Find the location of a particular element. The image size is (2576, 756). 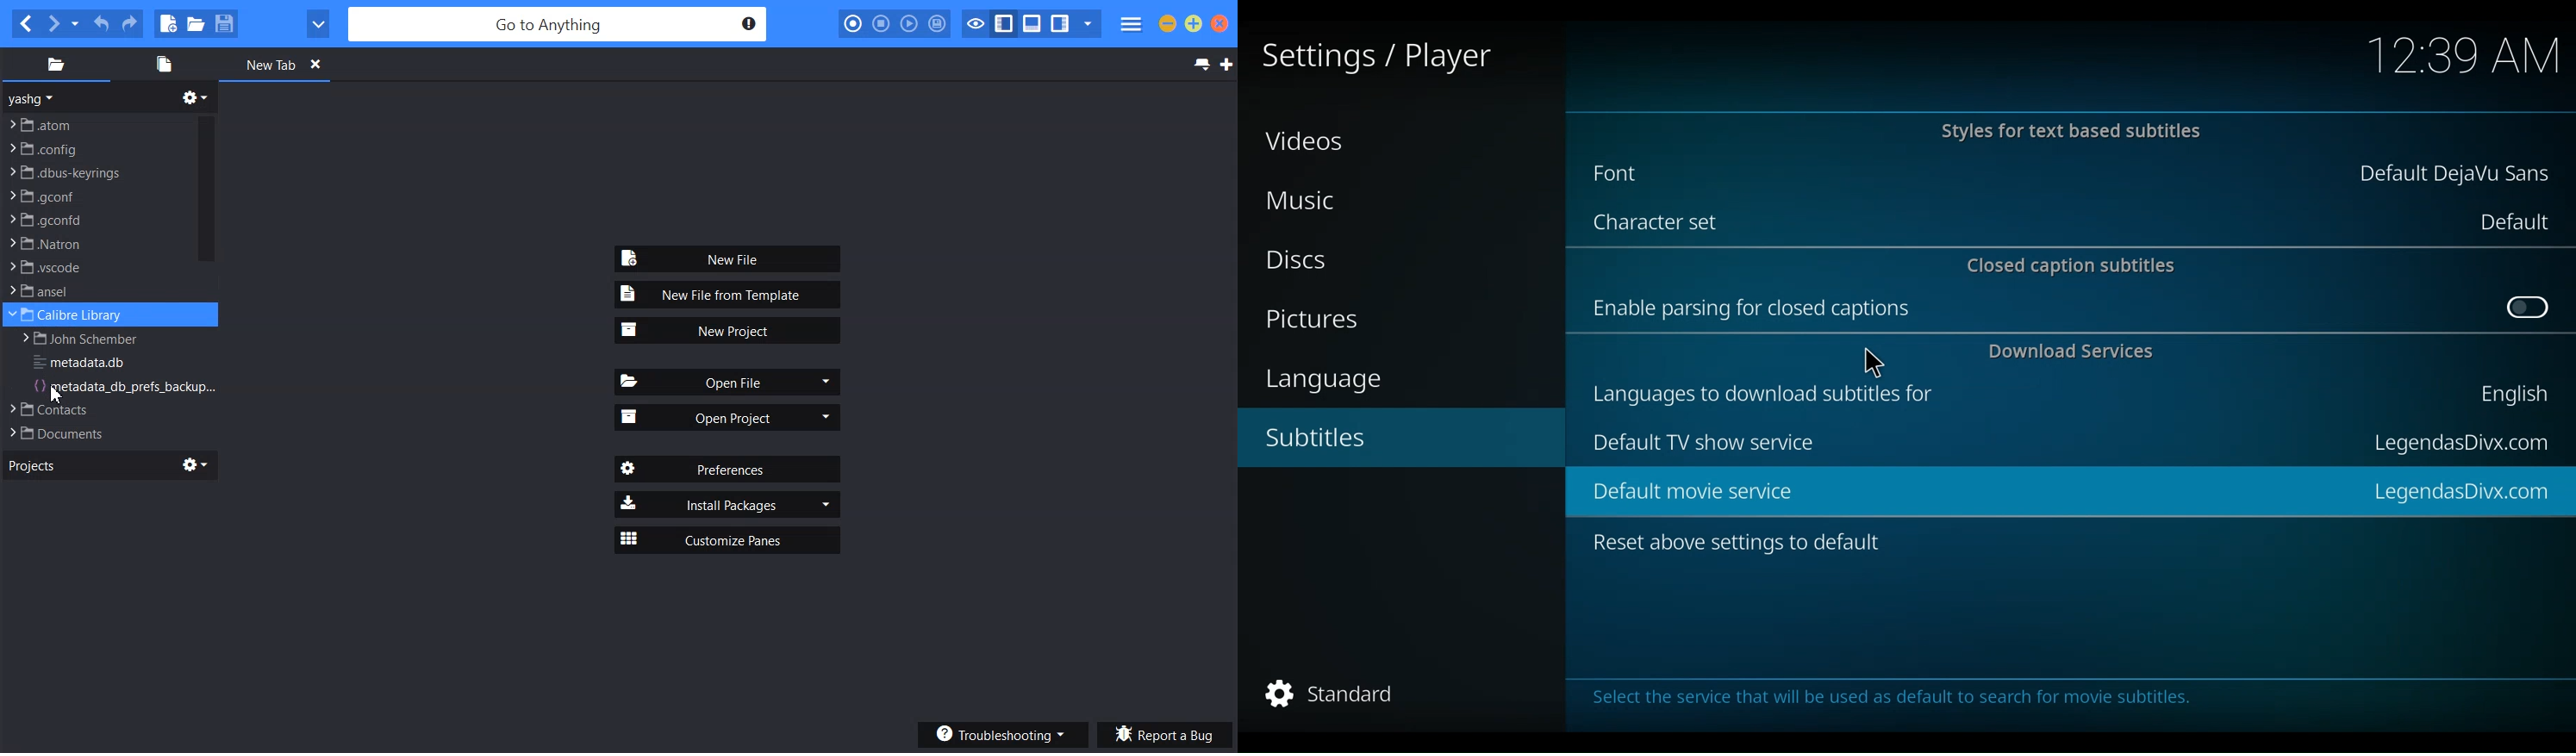

Styles for text based subtitles is located at coordinates (2070, 132).